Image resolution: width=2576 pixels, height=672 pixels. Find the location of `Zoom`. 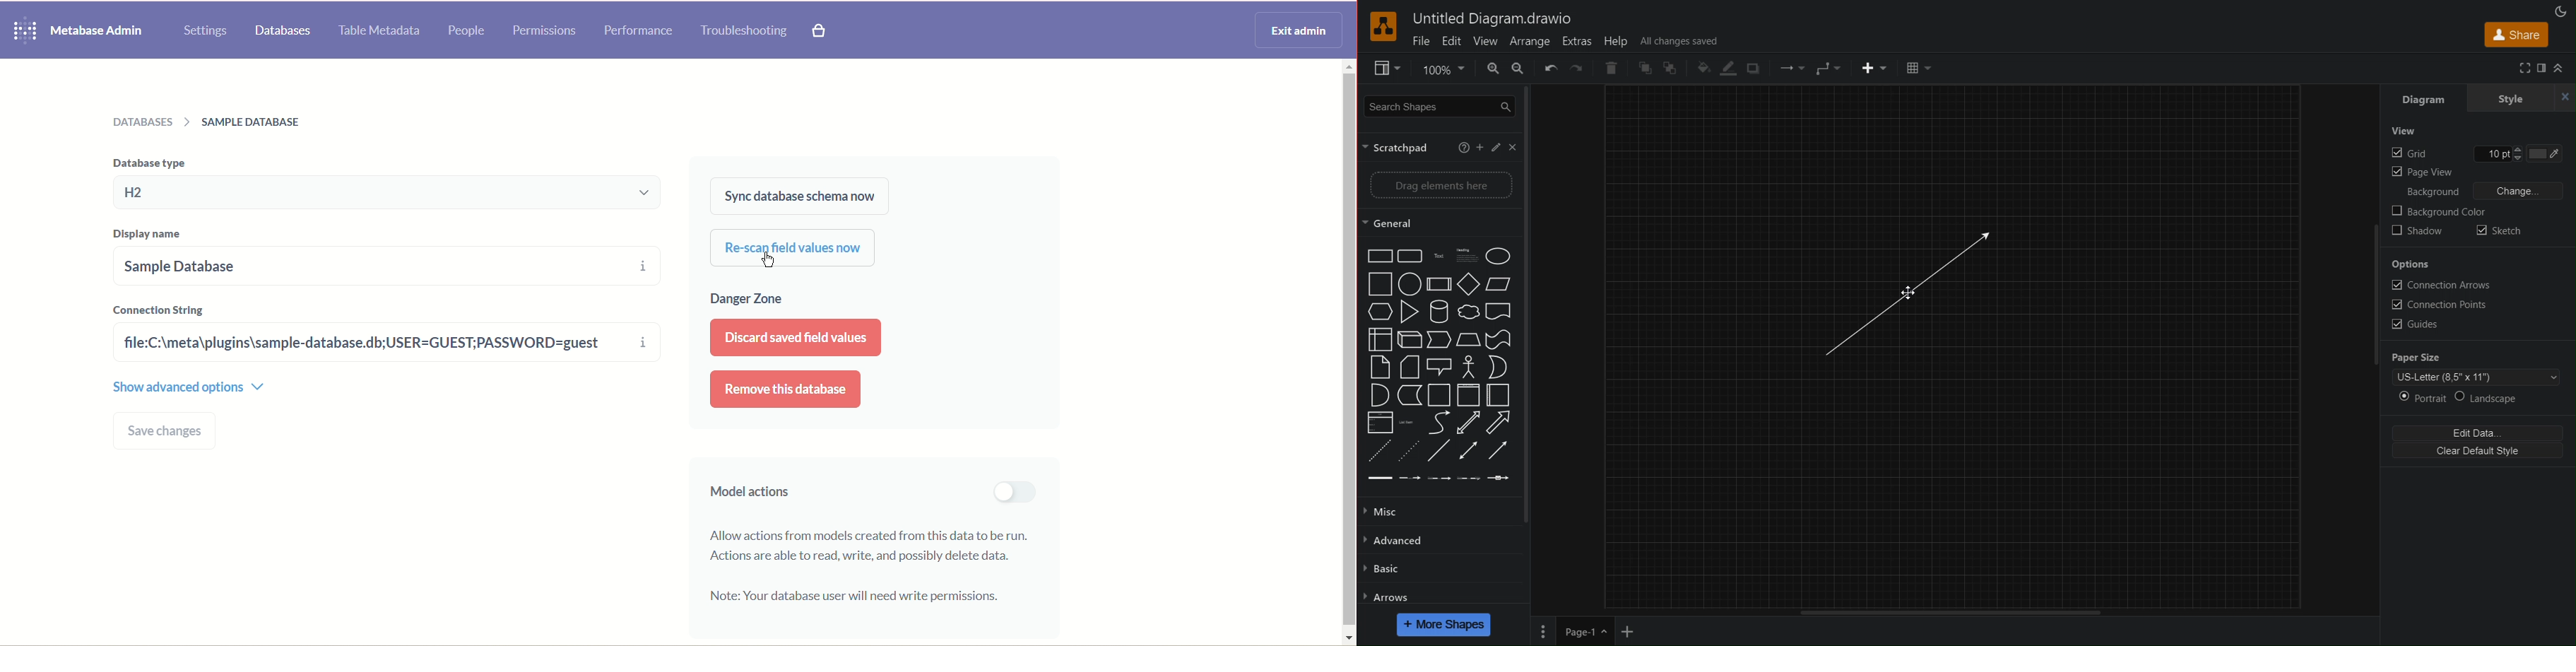

Zoom is located at coordinates (1441, 69).